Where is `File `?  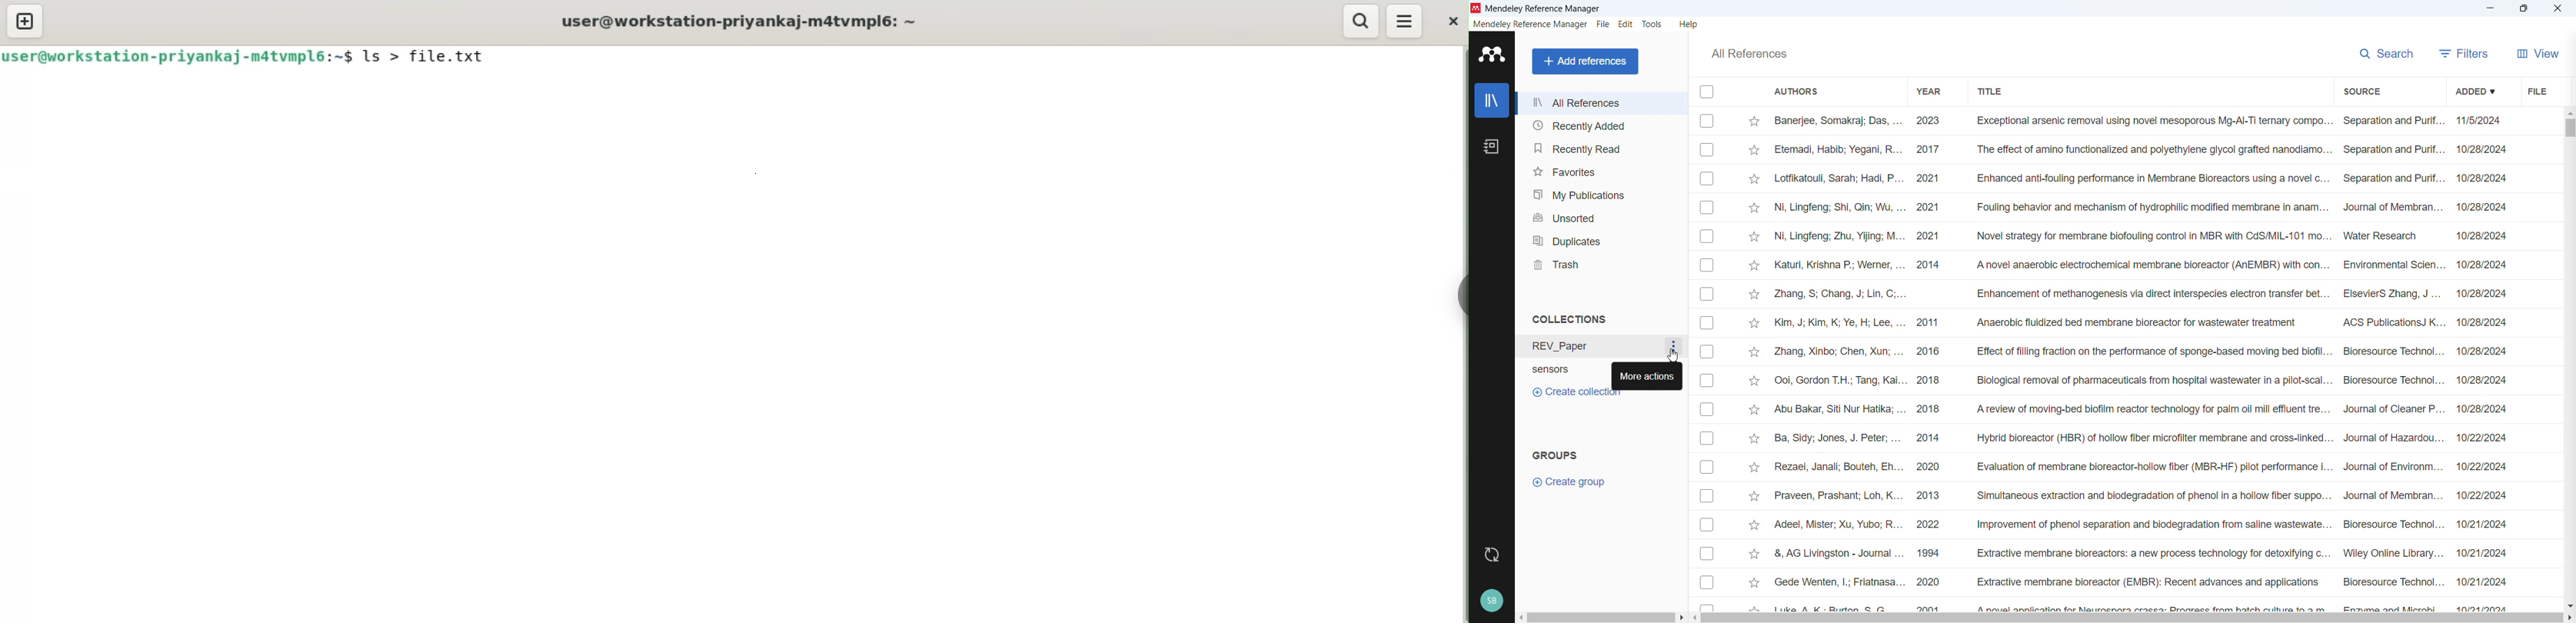
File  is located at coordinates (2537, 89).